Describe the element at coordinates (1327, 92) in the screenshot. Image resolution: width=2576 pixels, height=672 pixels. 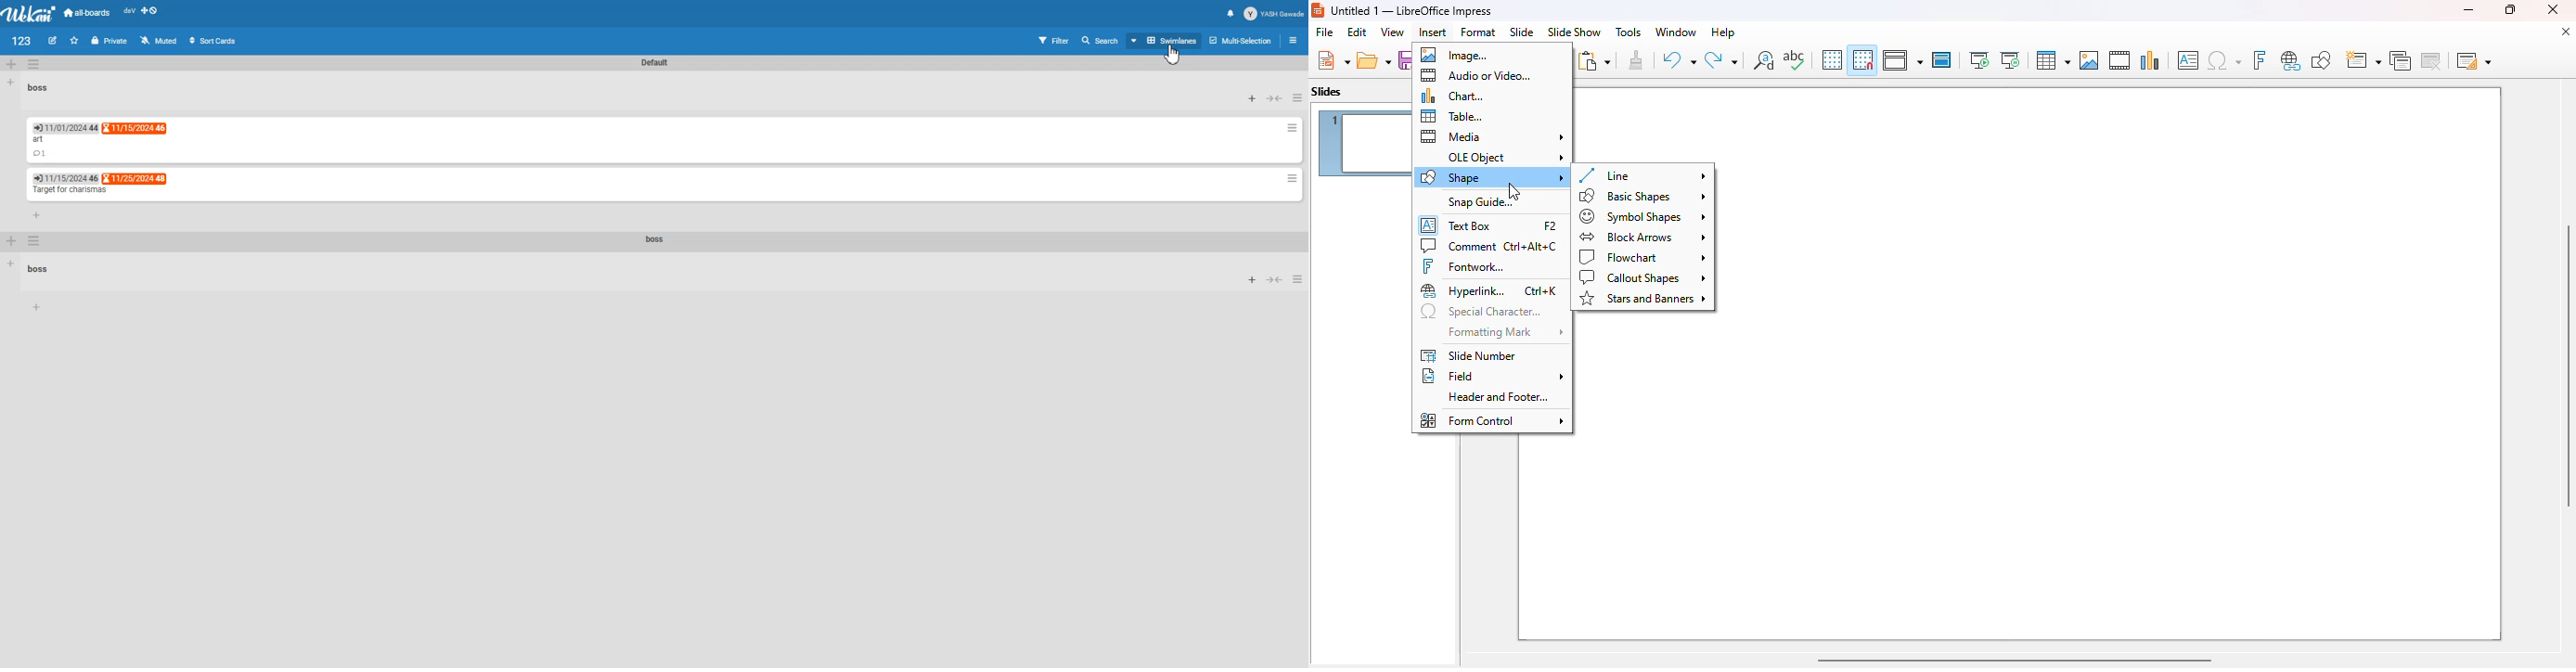
I see `slides` at that location.